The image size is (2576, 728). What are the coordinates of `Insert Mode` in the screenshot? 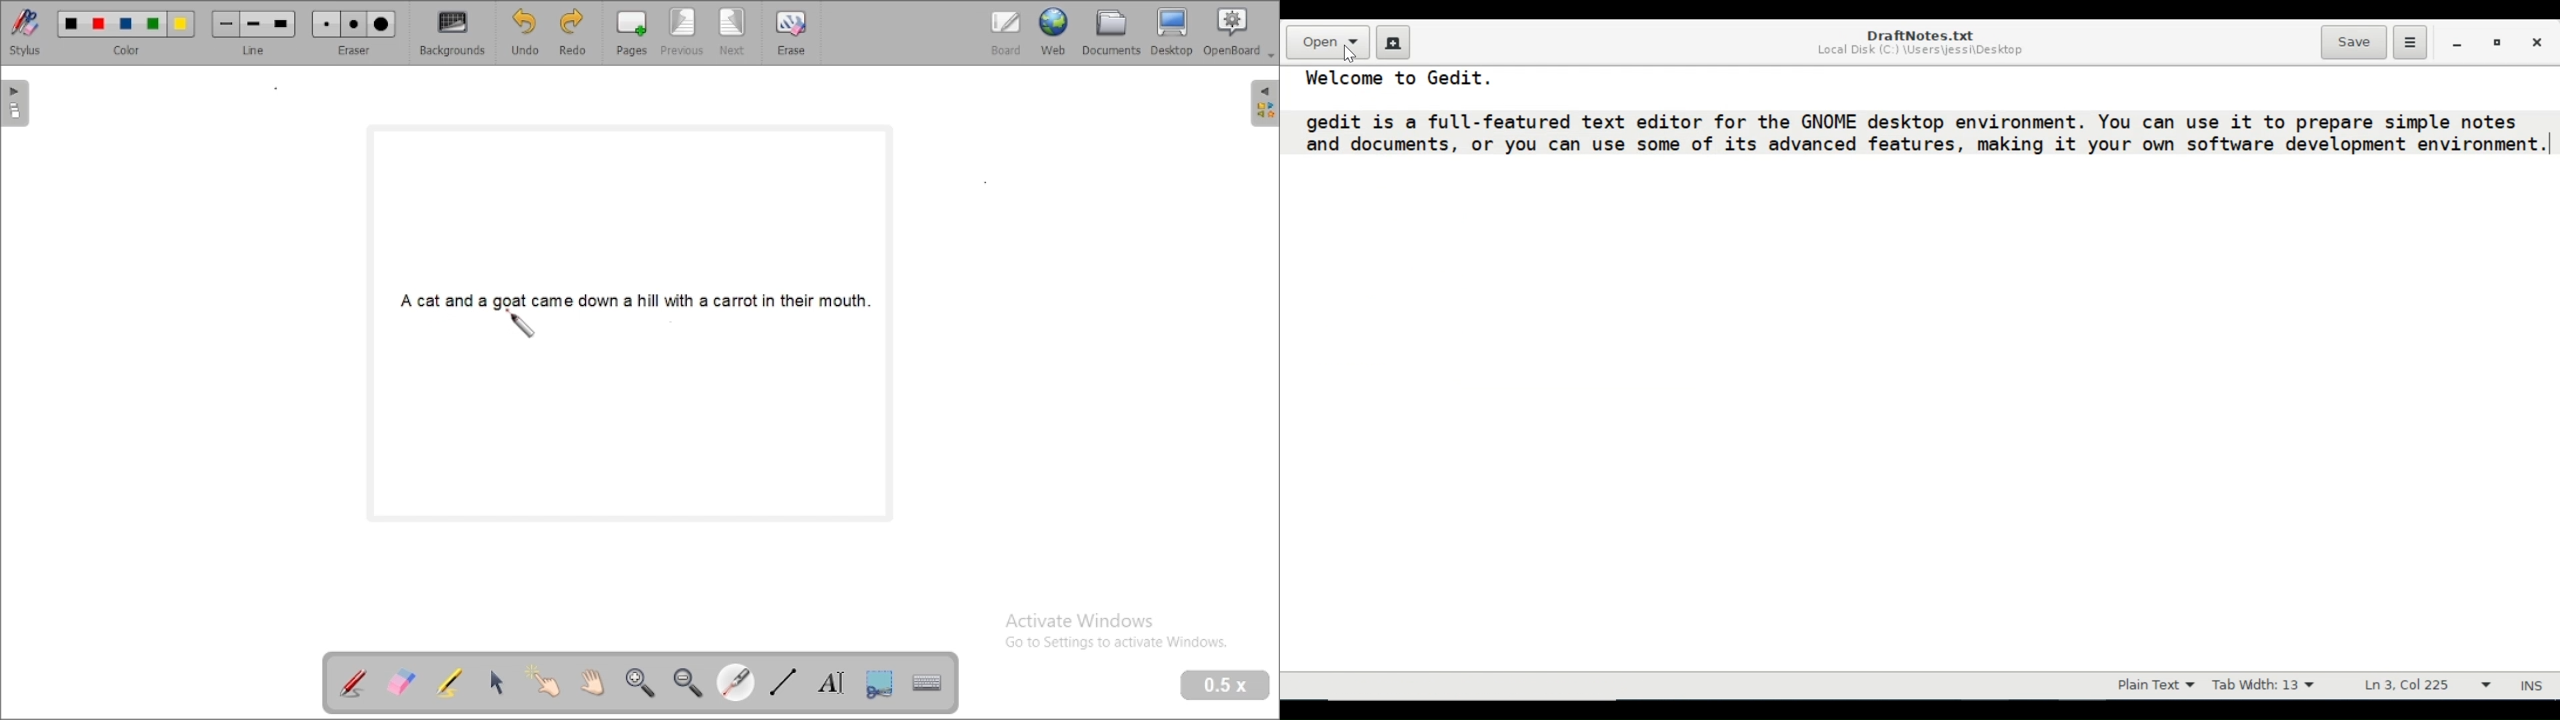 It's located at (2533, 686).